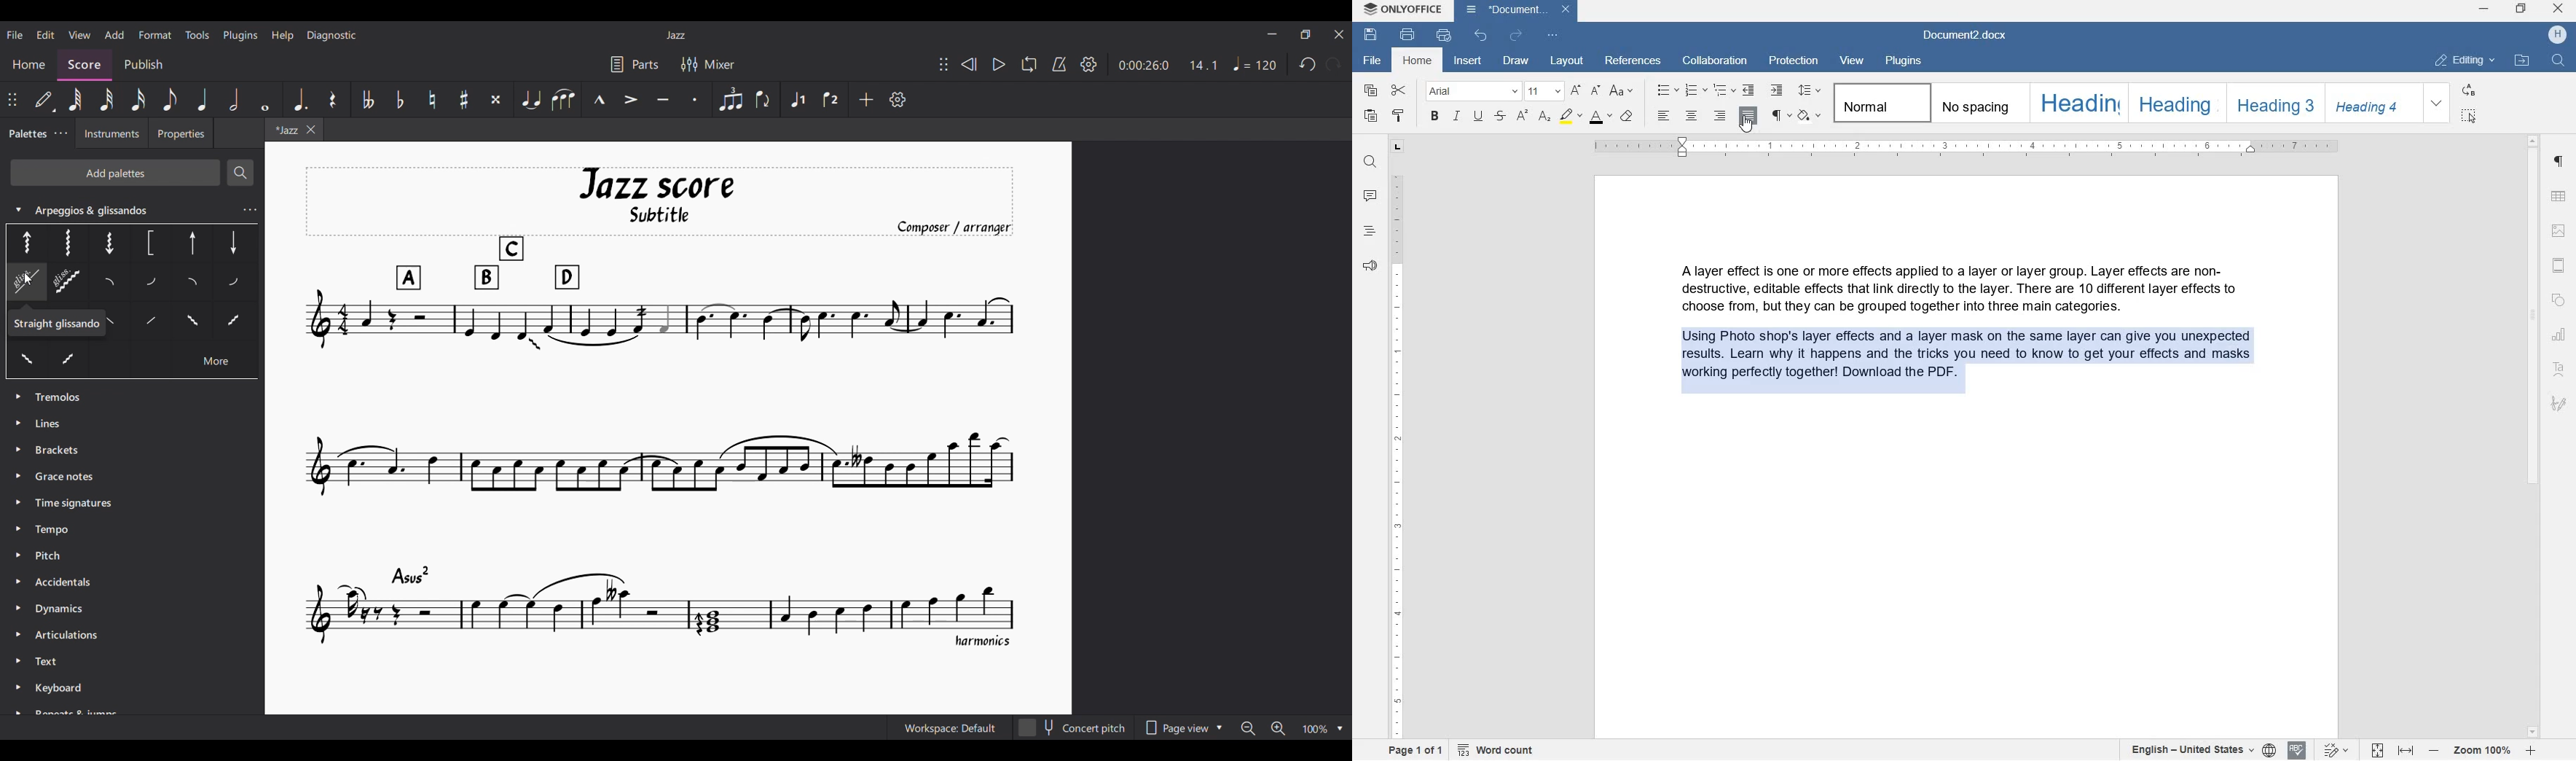 The image size is (2576, 784). I want to click on PRINT, so click(1408, 34).